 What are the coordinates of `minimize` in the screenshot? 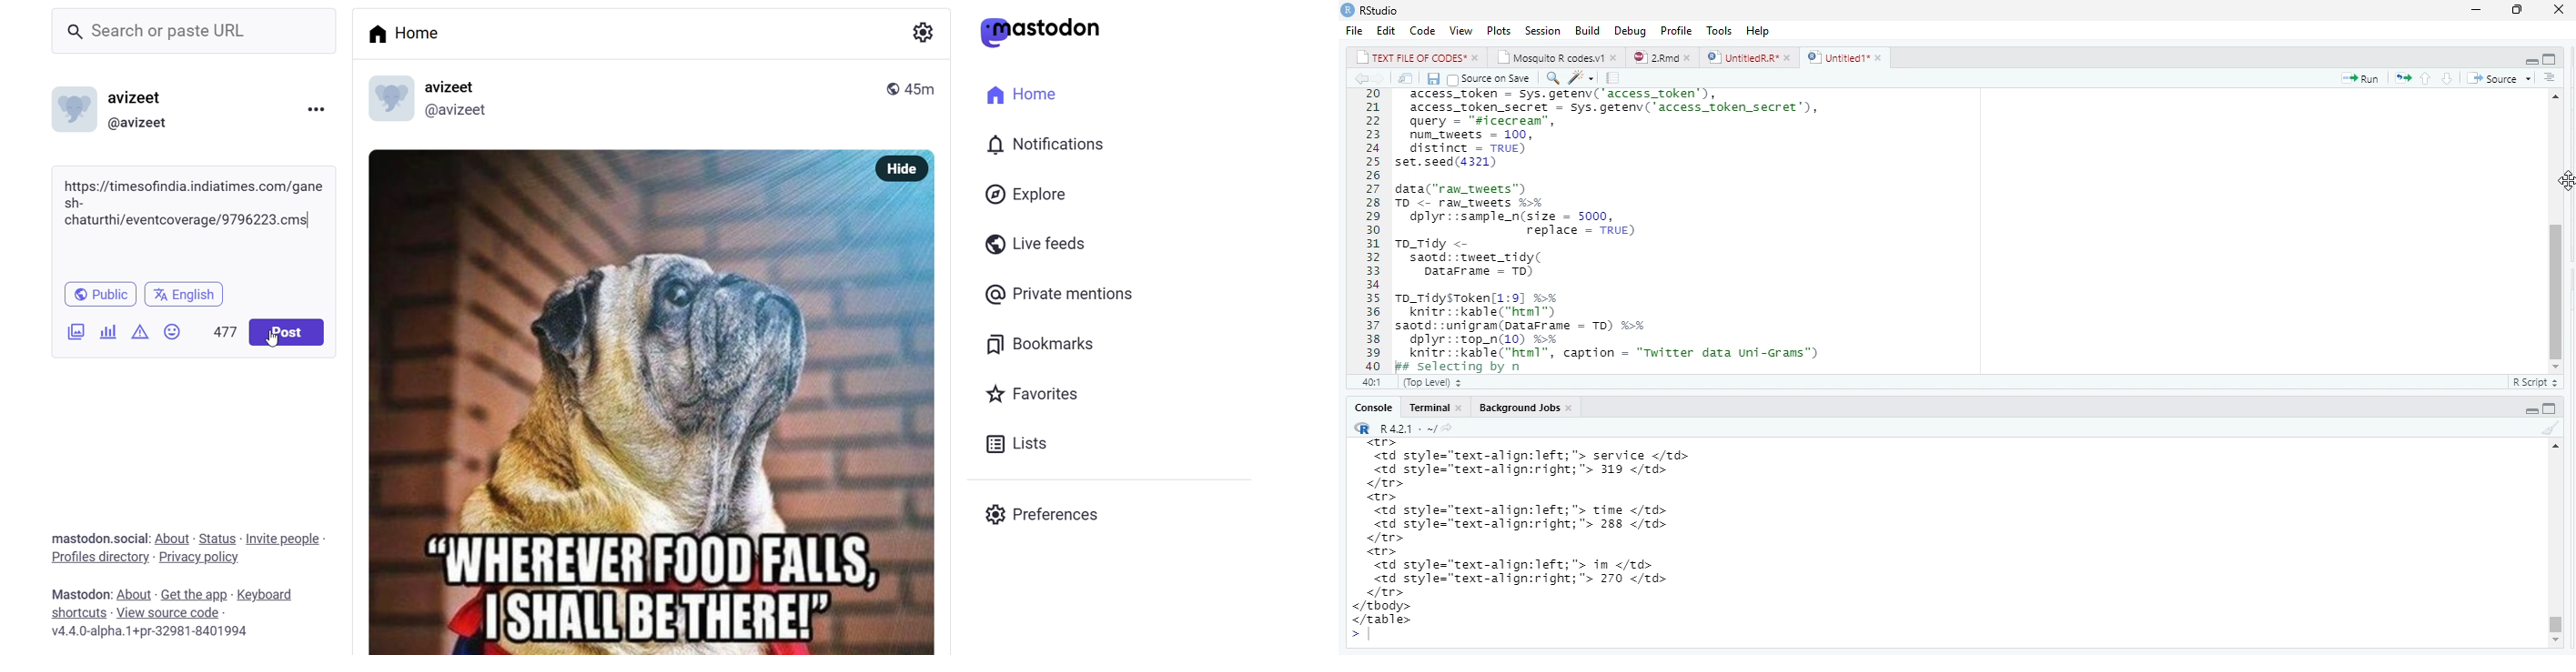 It's located at (2478, 10).